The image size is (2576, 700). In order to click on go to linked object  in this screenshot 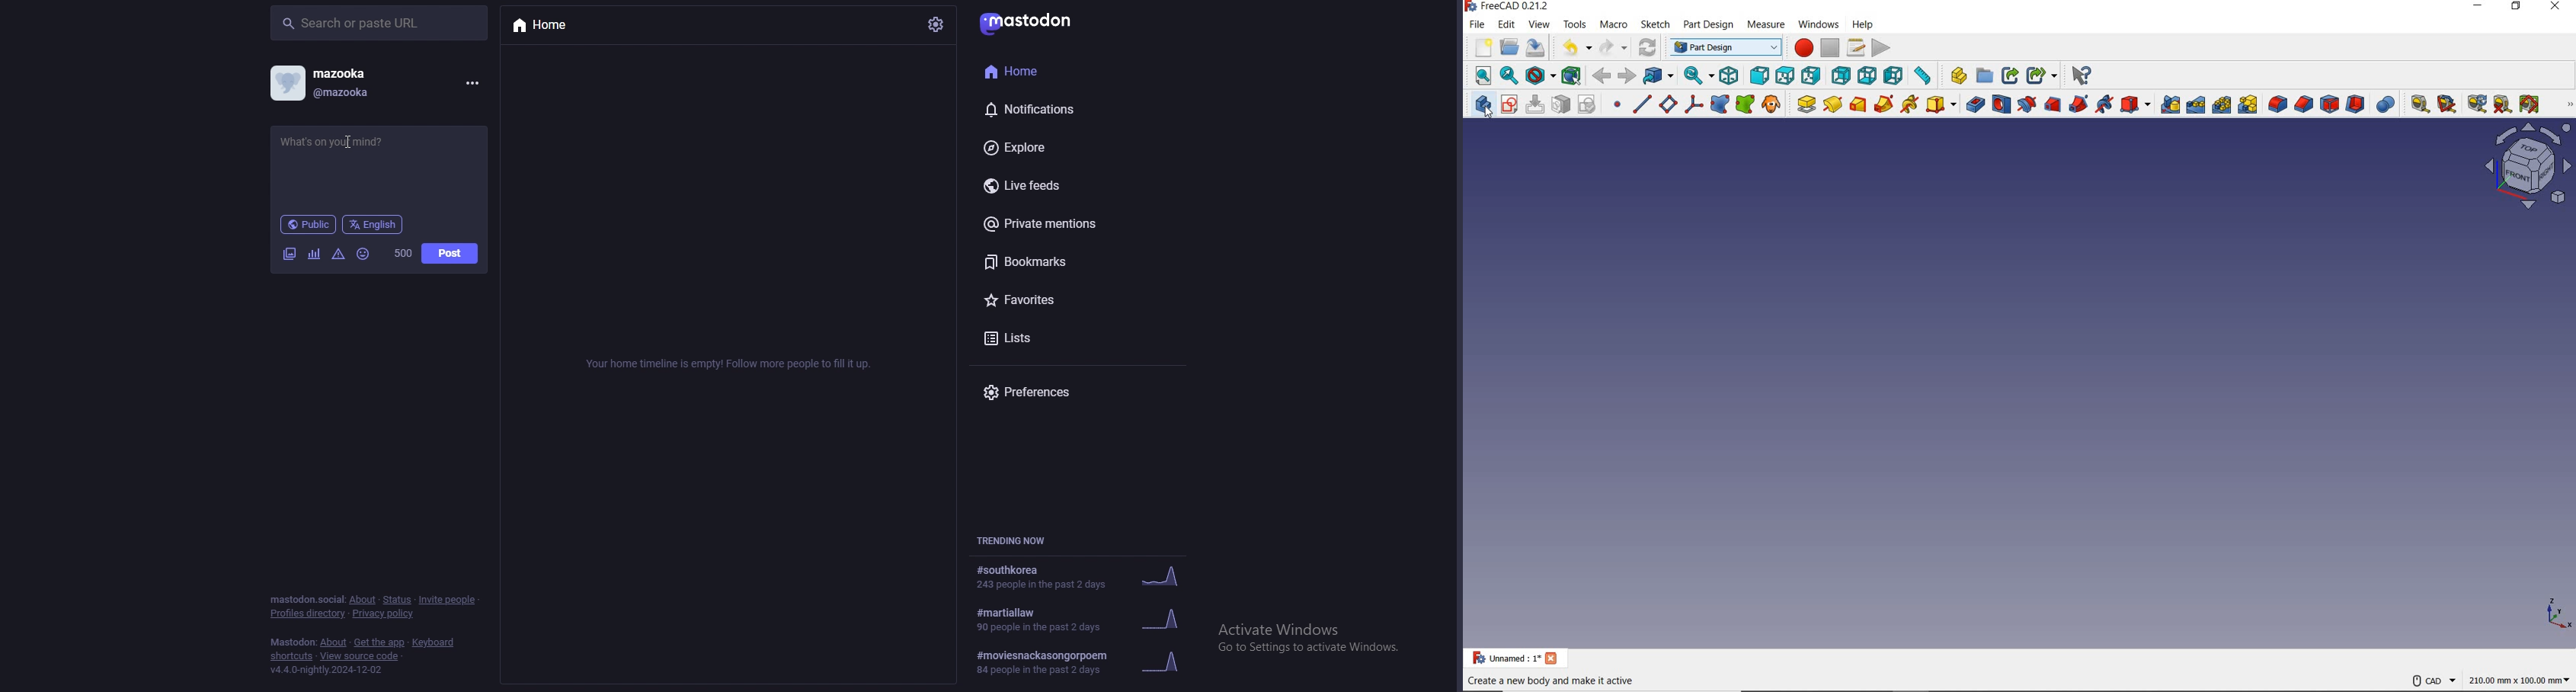, I will do `click(1658, 76)`.